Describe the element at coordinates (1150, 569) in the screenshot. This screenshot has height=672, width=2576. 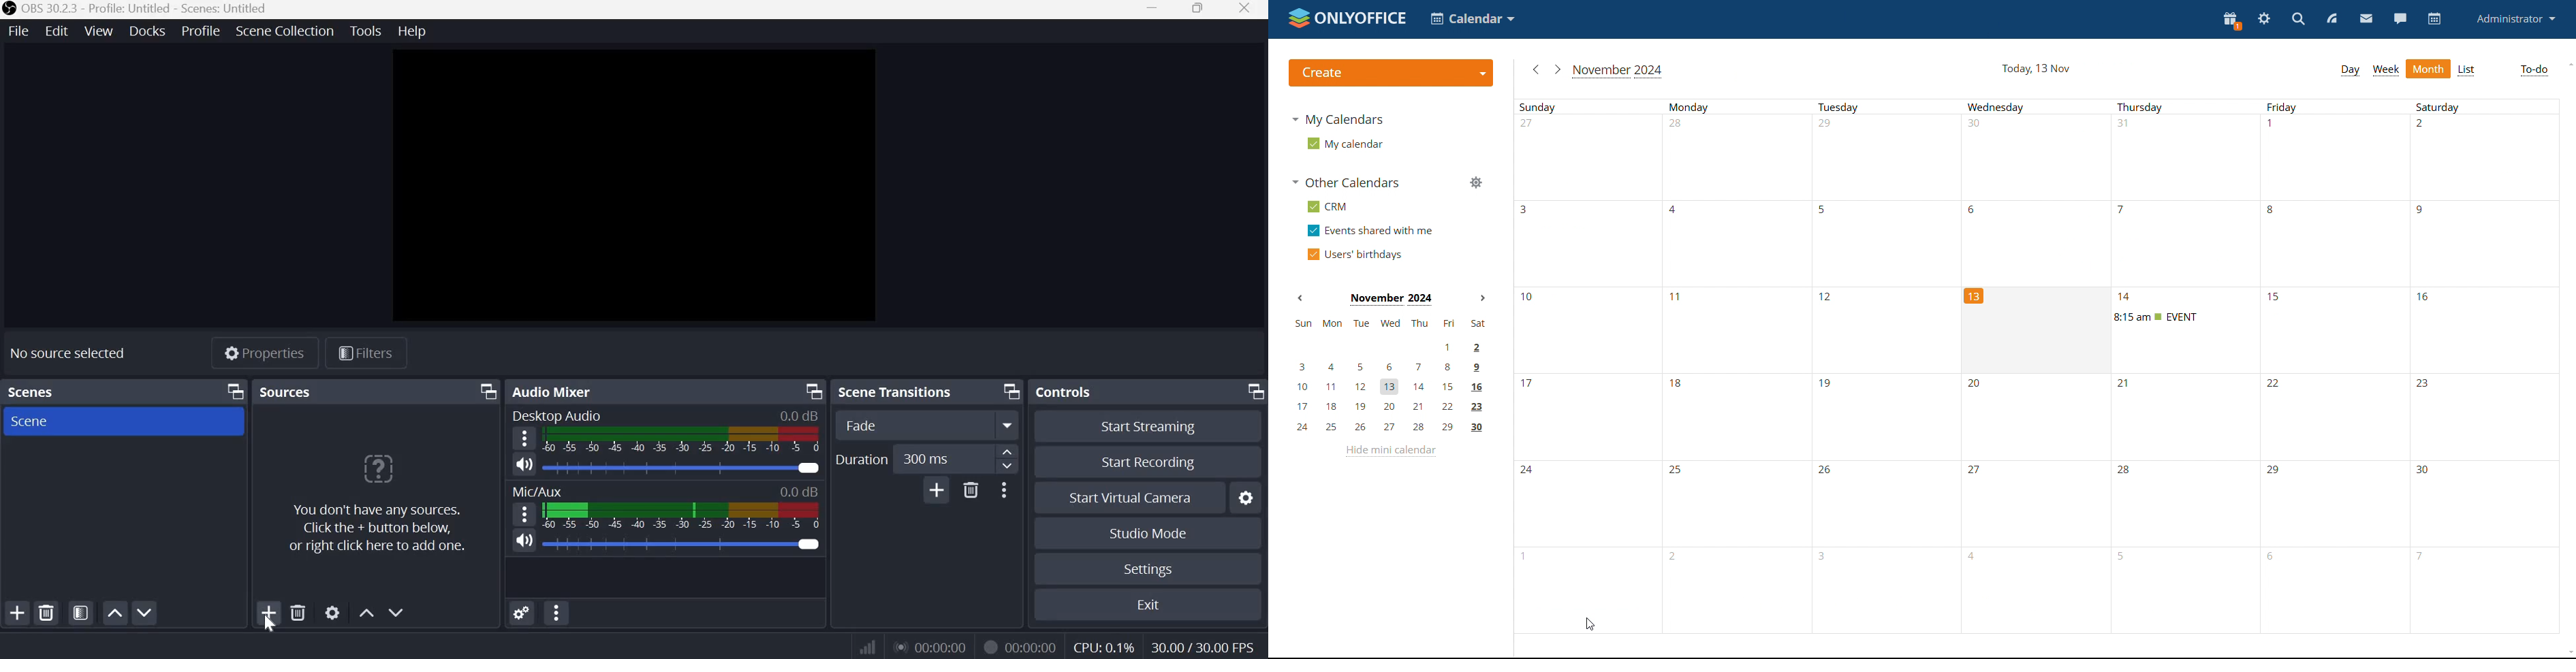
I see `Settings` at that location.